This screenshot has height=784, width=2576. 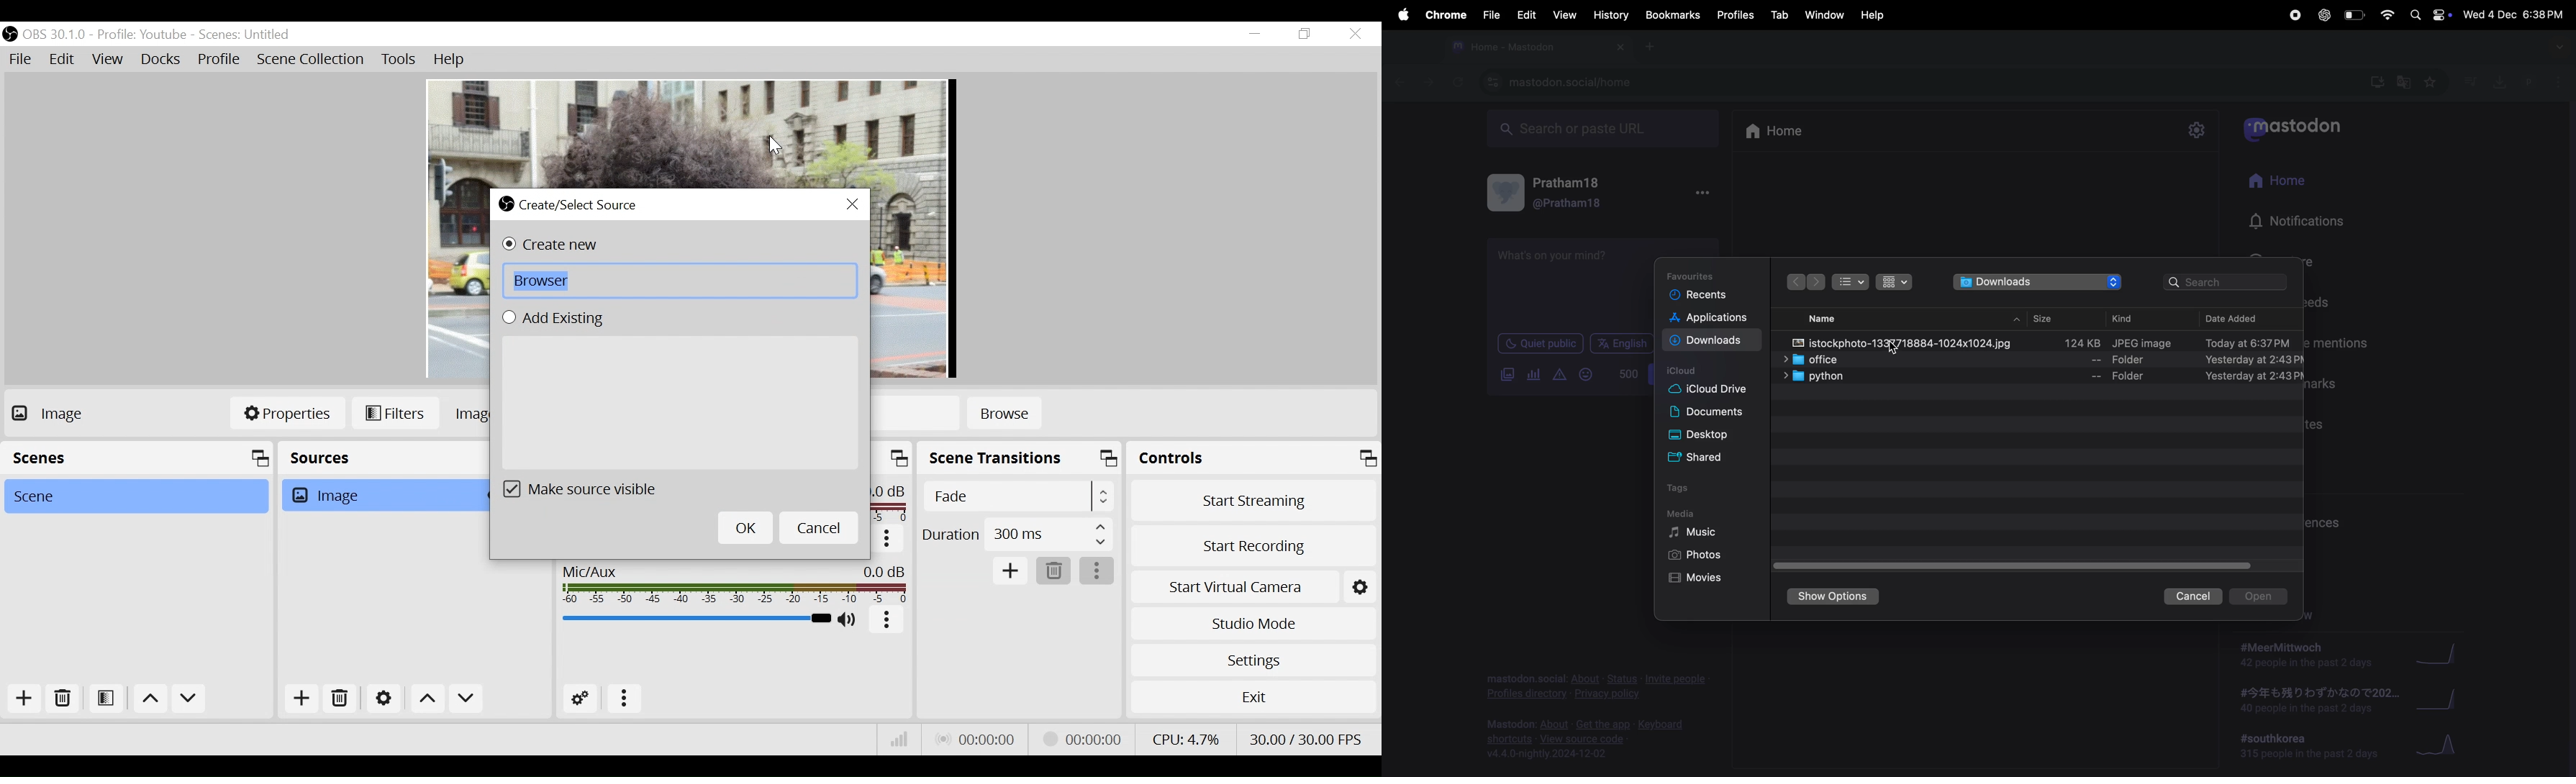 What do you see at coordinates (1686, 513) in the screenshot?
I see `media` at bounding box center [1686, 513].